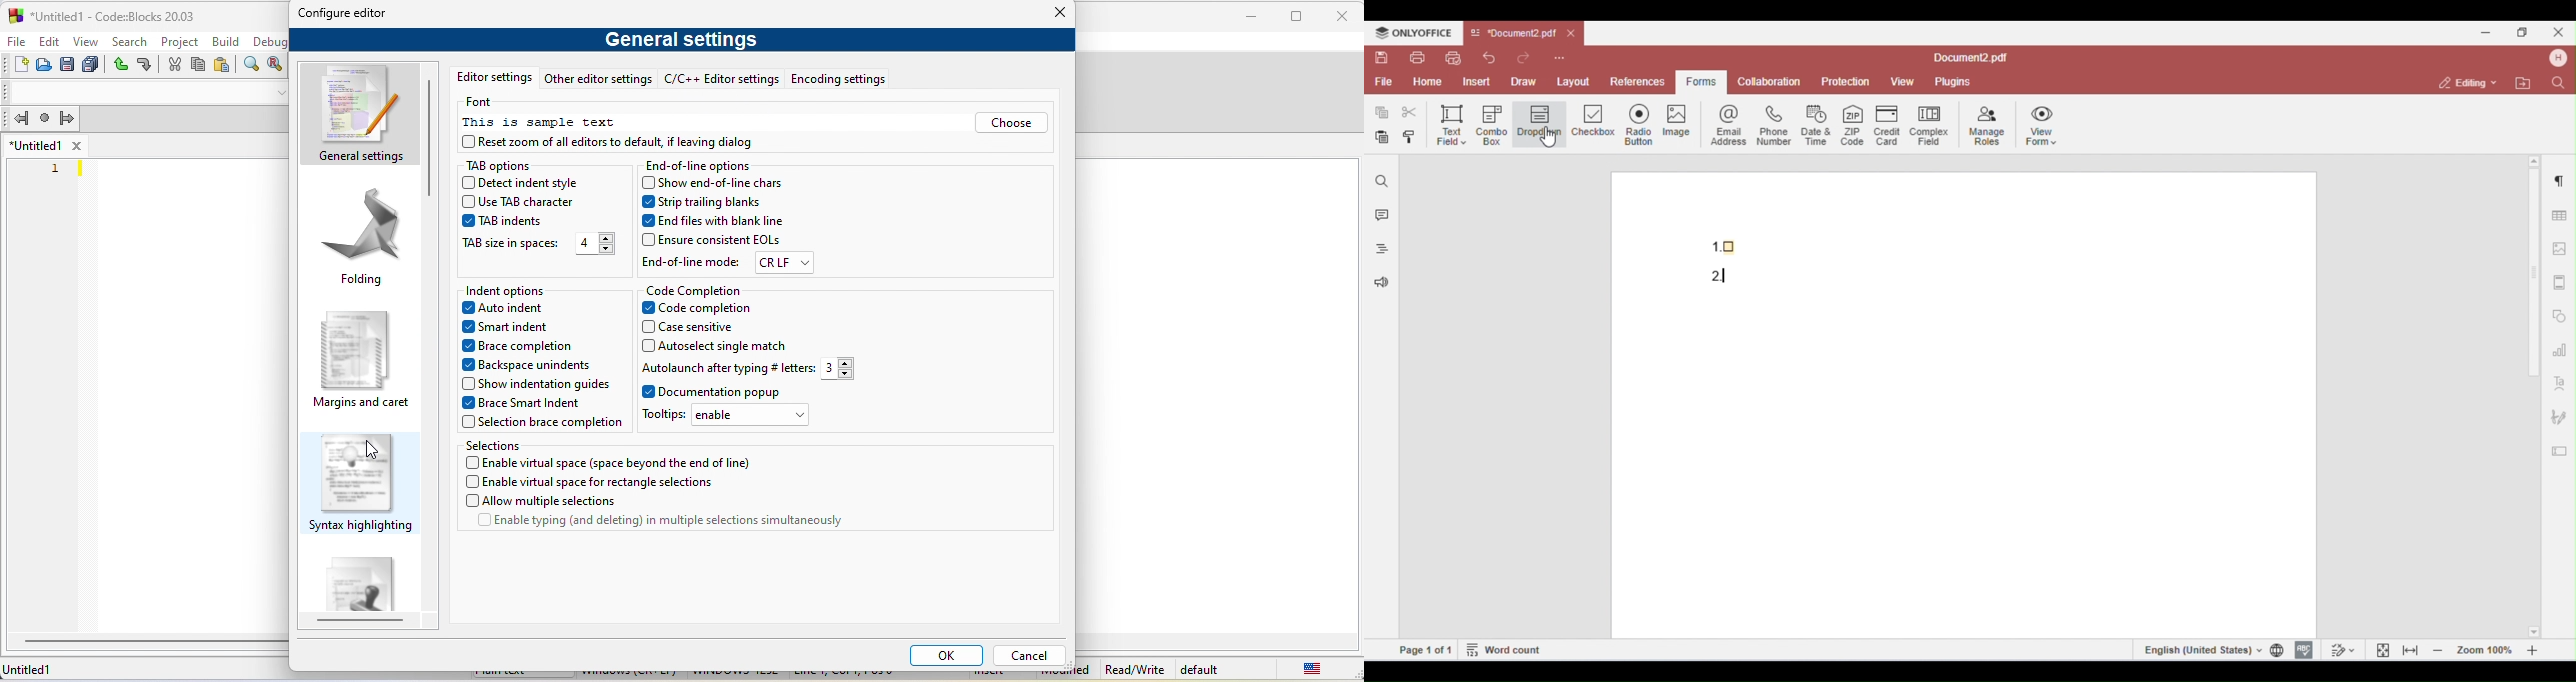  I want to click on 1, so click(57, 170).